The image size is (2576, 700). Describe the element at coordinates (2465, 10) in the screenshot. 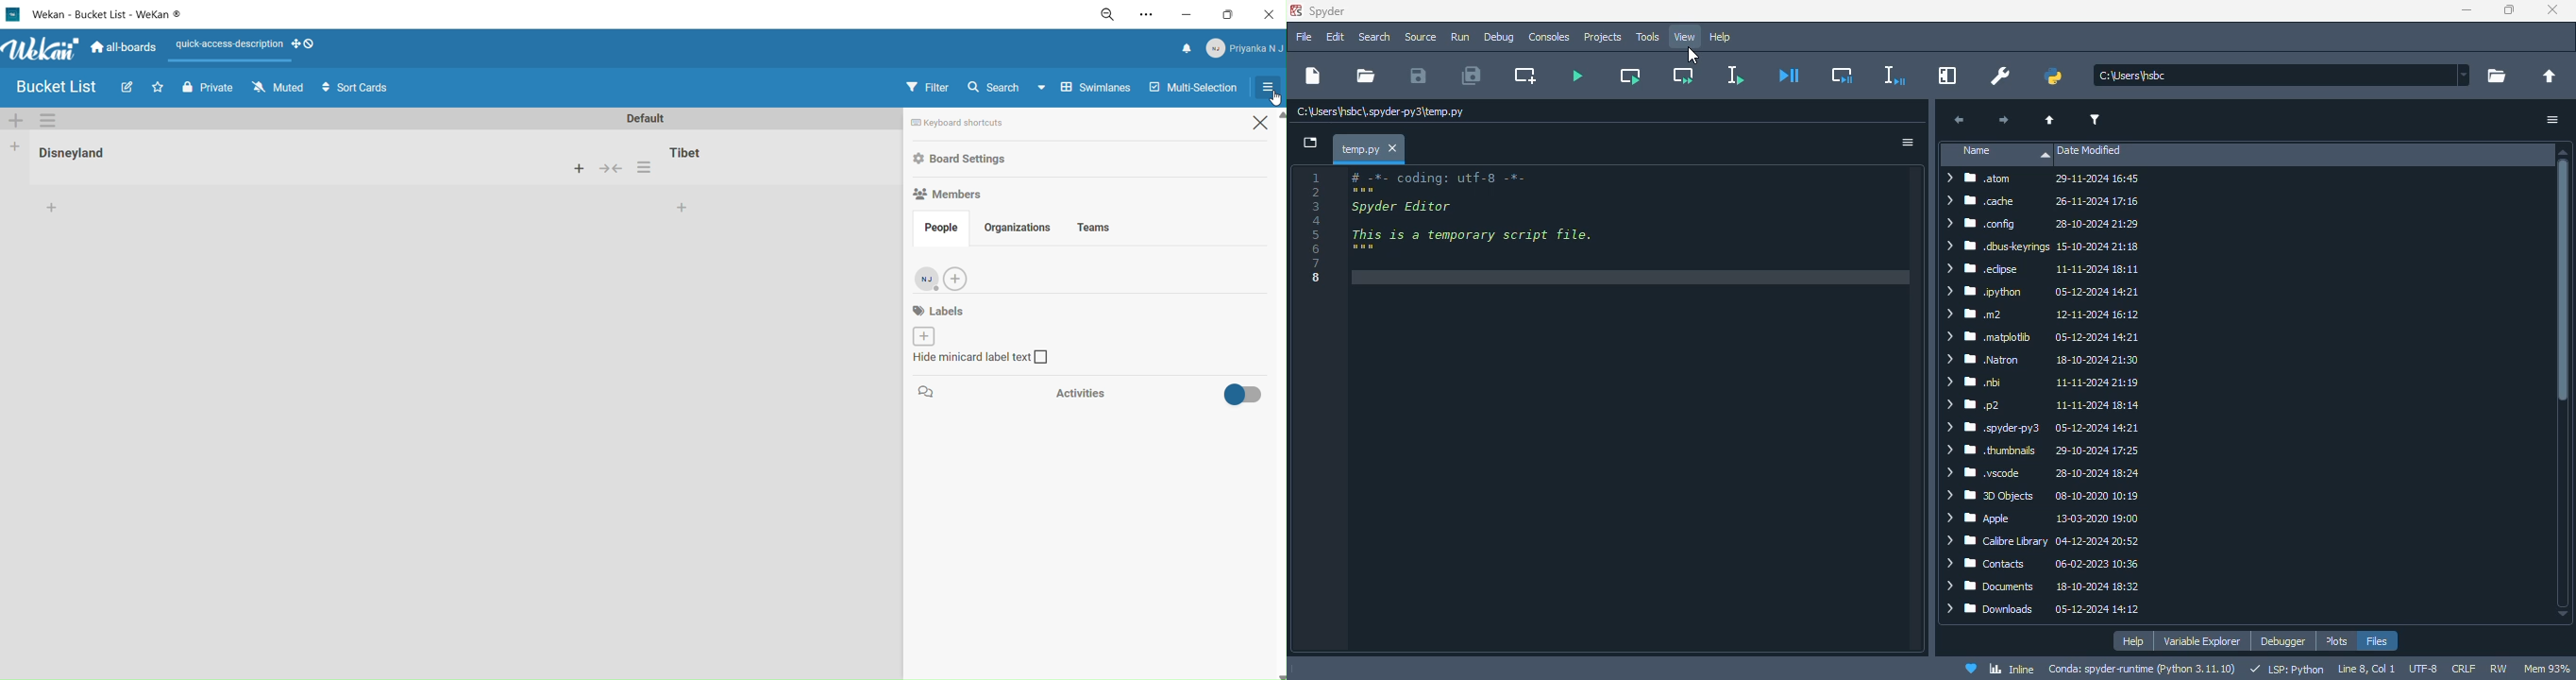

I see `minimize` at that location.